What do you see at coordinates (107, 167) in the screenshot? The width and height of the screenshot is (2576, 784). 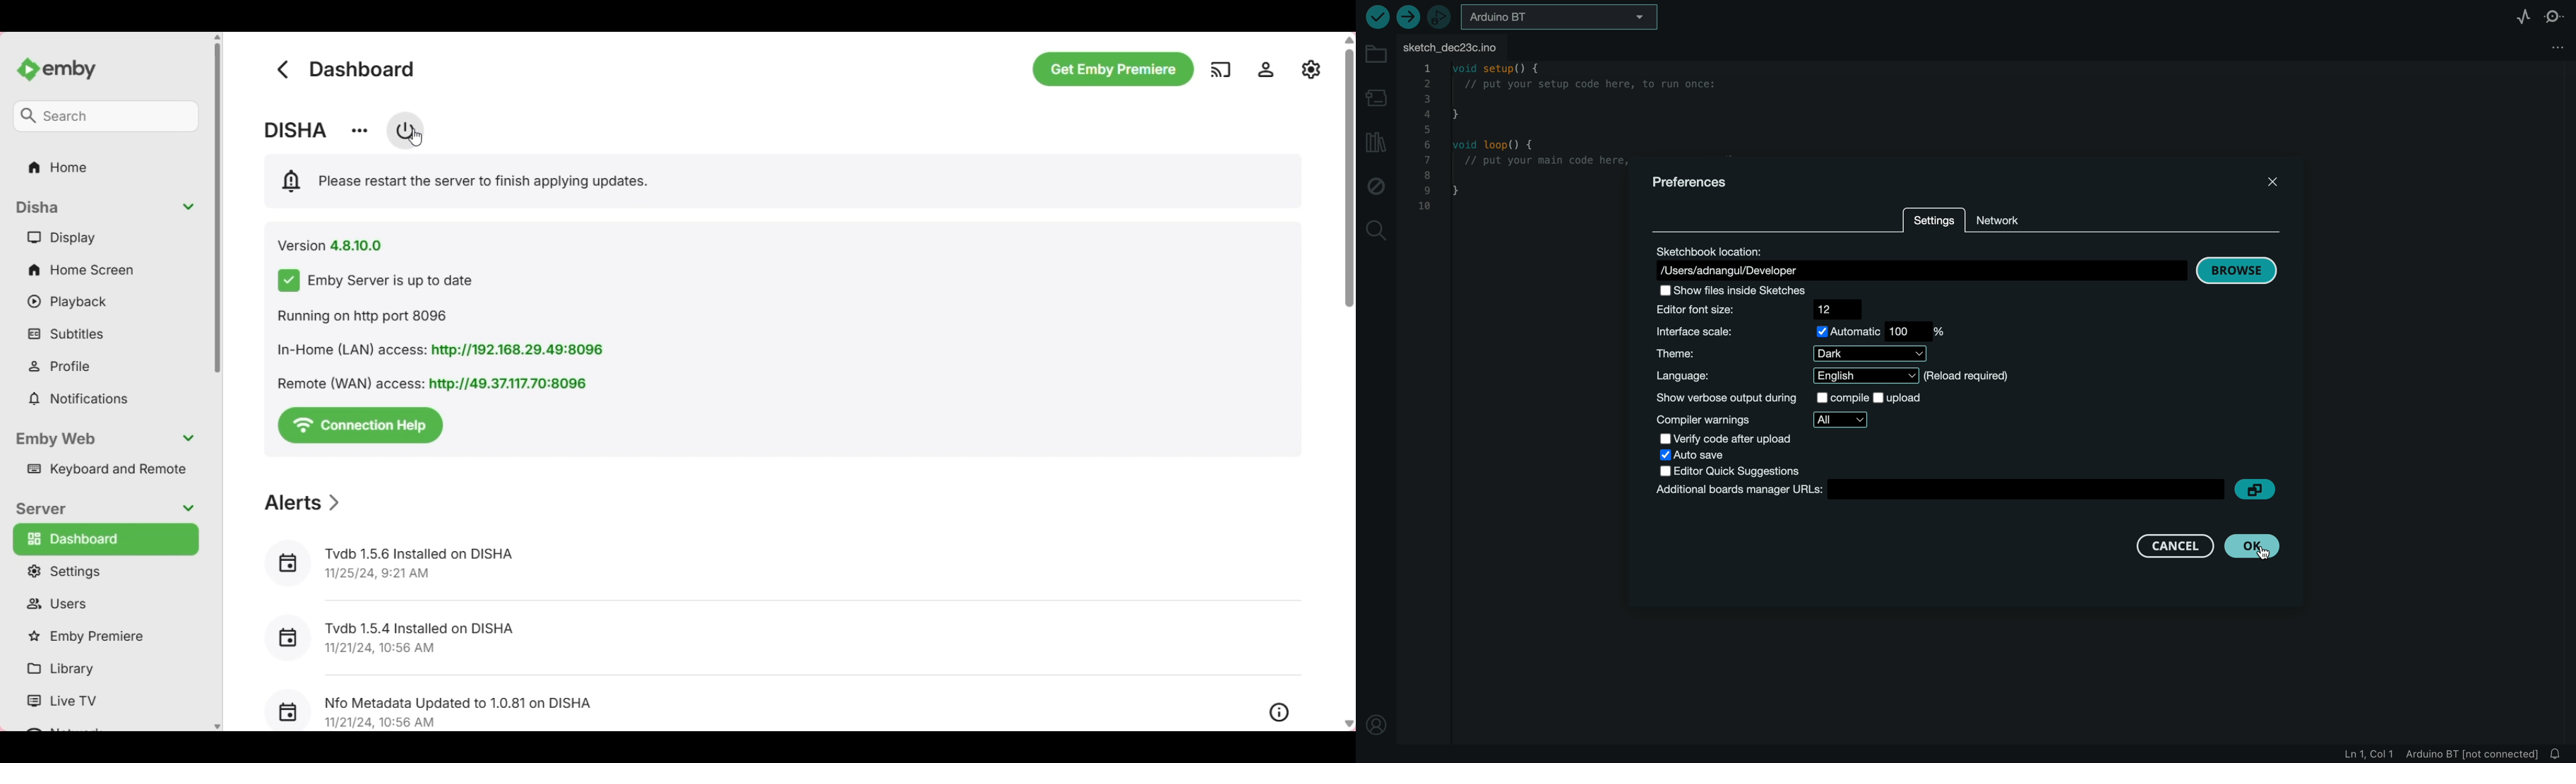 I see `Home folder` at bounding box center [107, 167].